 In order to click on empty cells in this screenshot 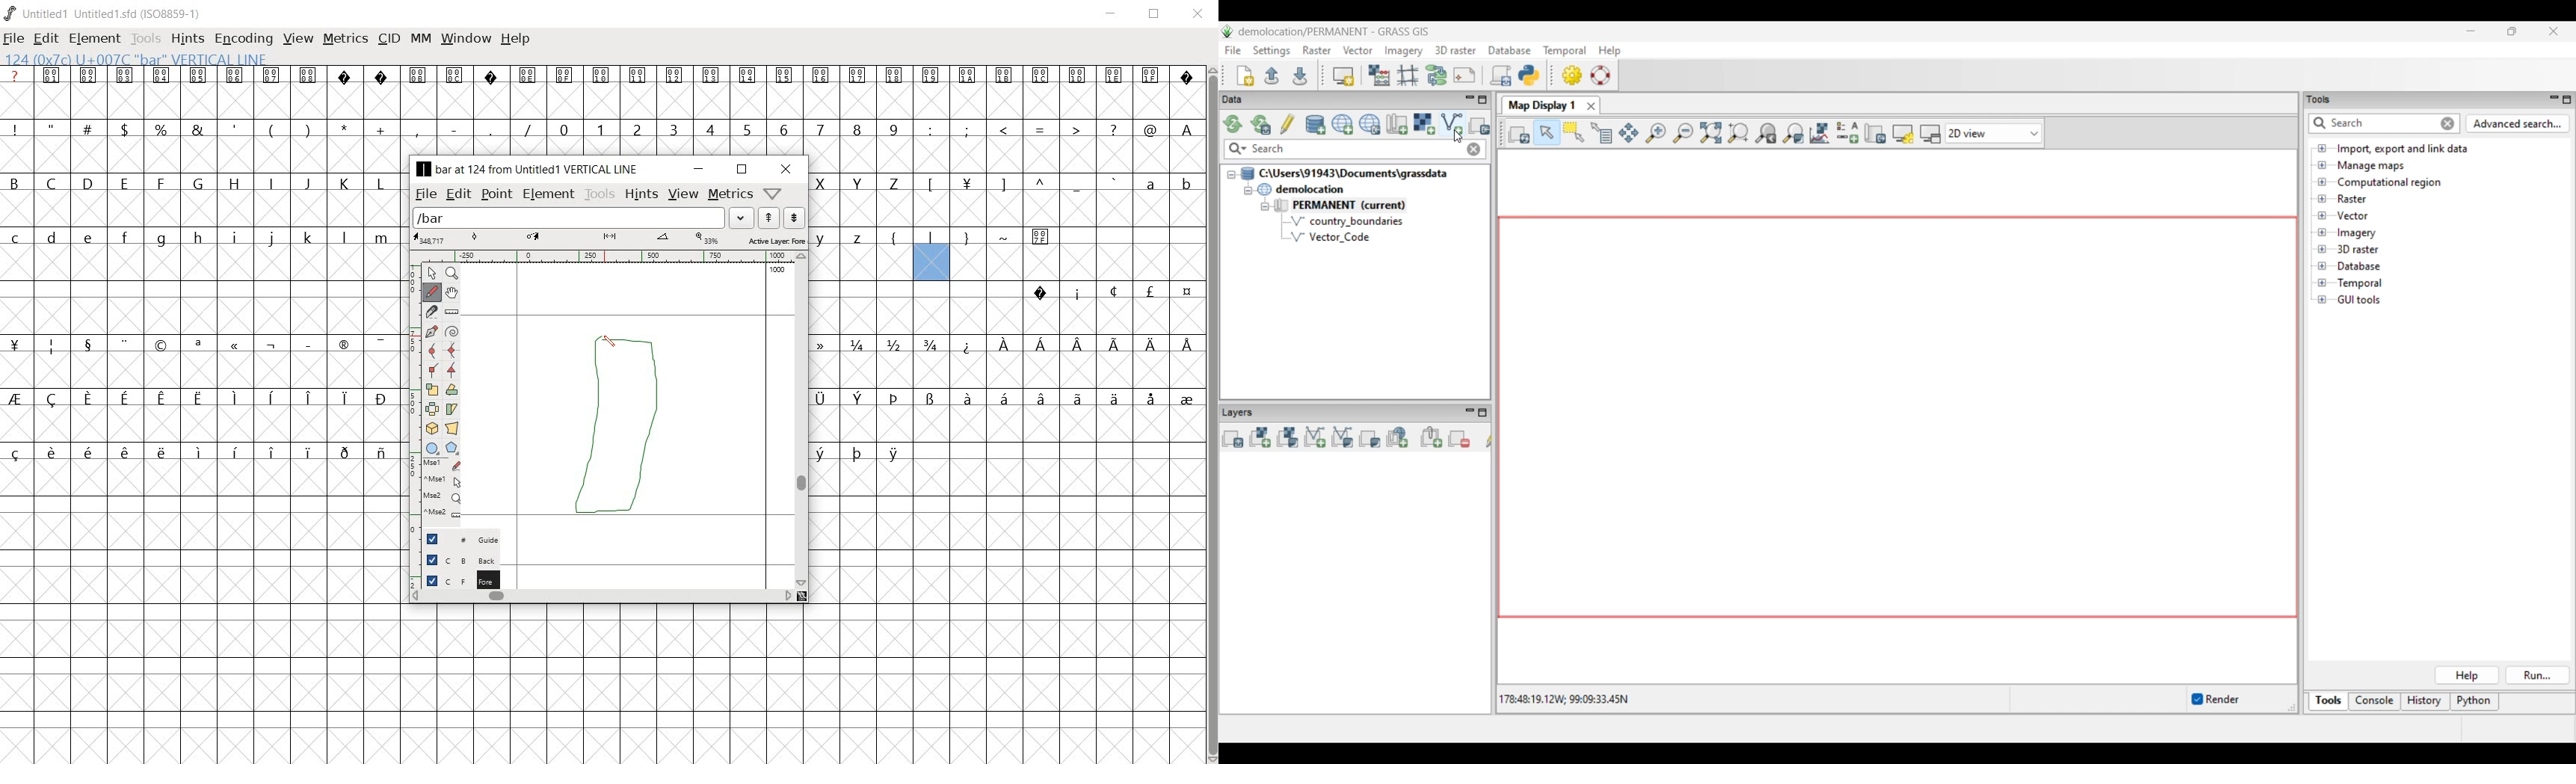, I will do `click(1005, 155)`.